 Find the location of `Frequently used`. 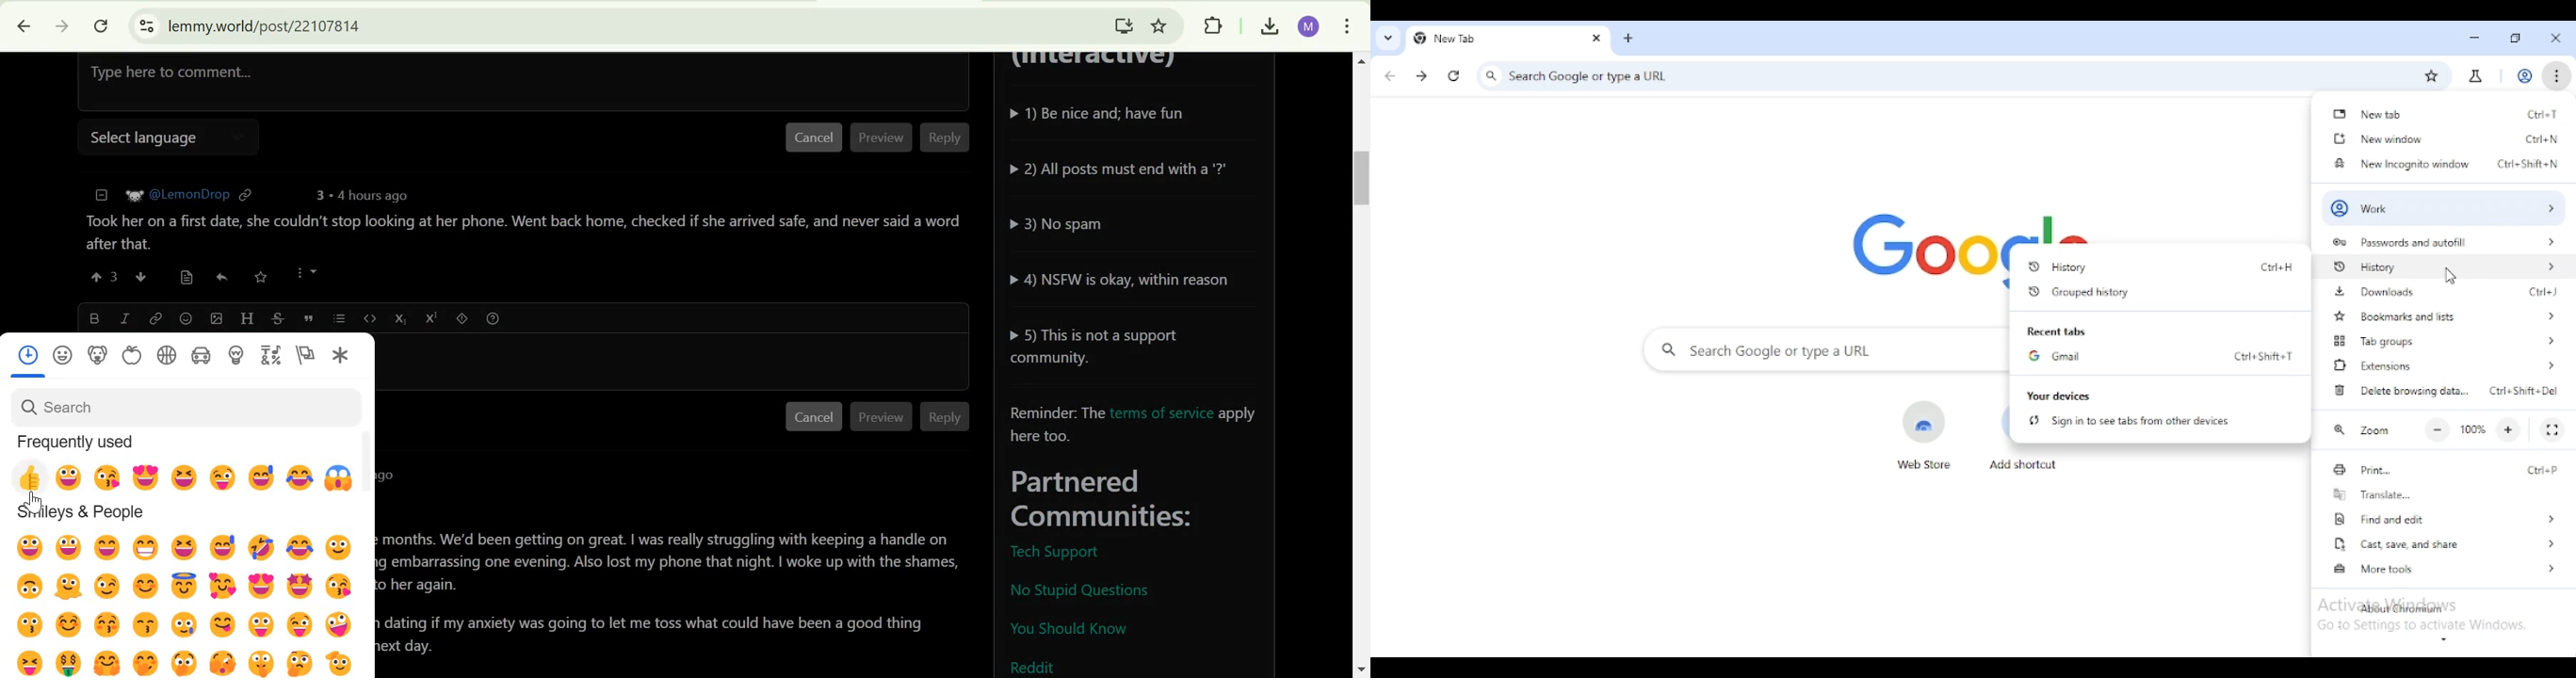

Frequently used is located at coordinates (28, 355).